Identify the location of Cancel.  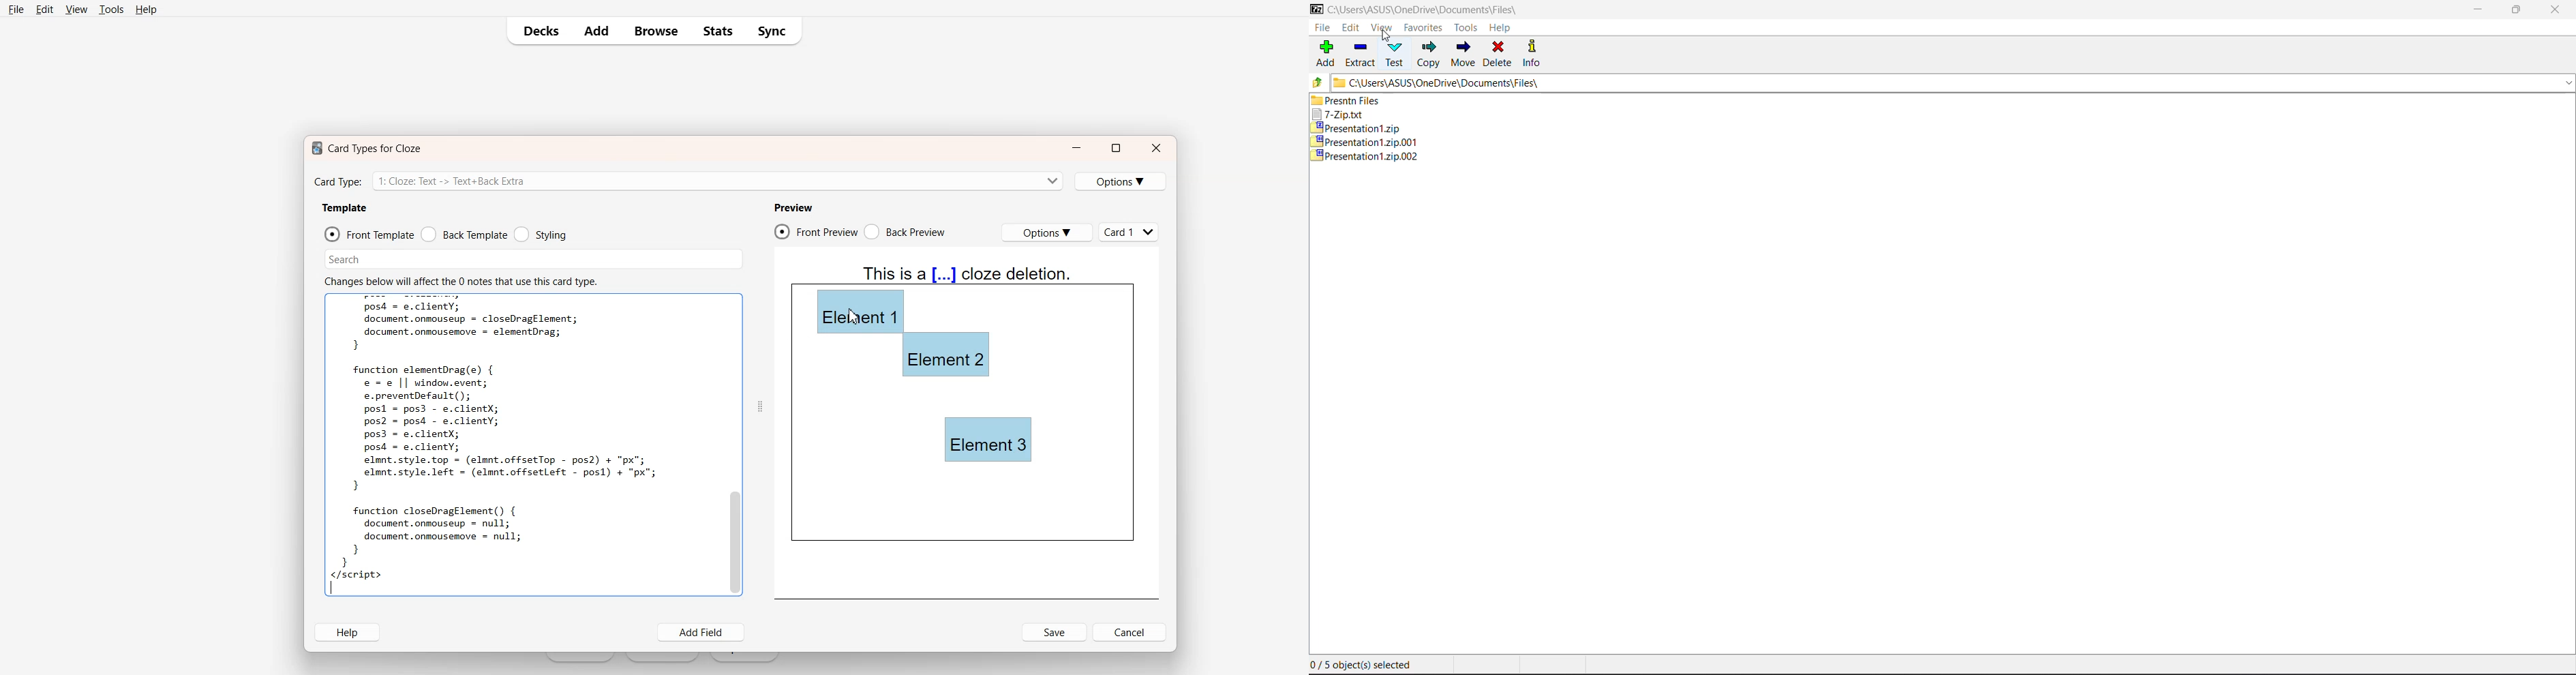
(1131, 632).